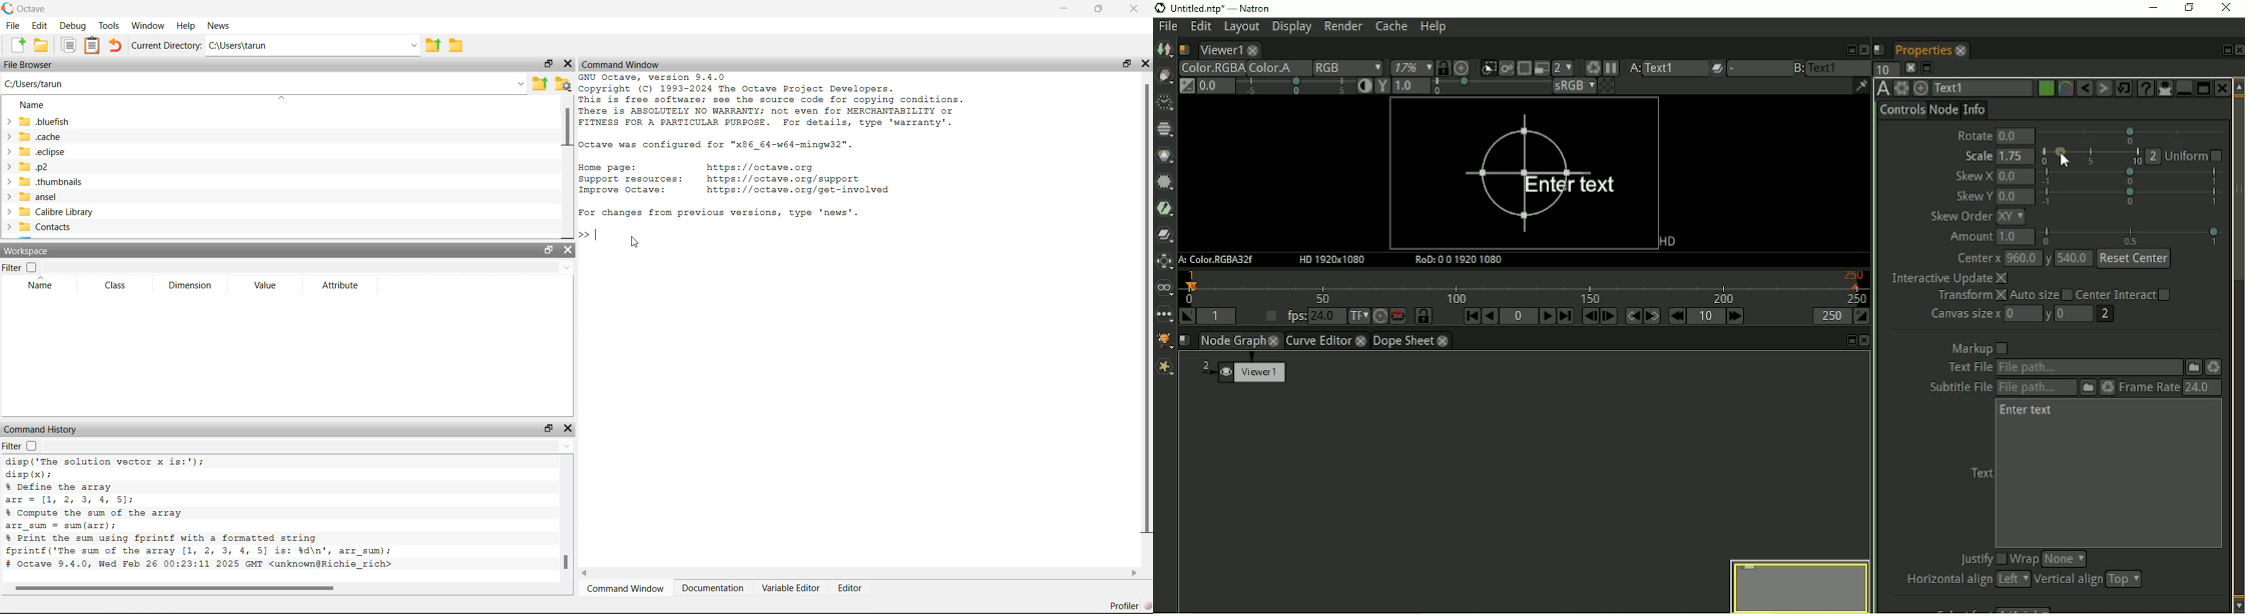 The image size is (2268, 616). Describe the element at coordinates (564, 84) in the screenshot. I see `Directory settings` at that location.